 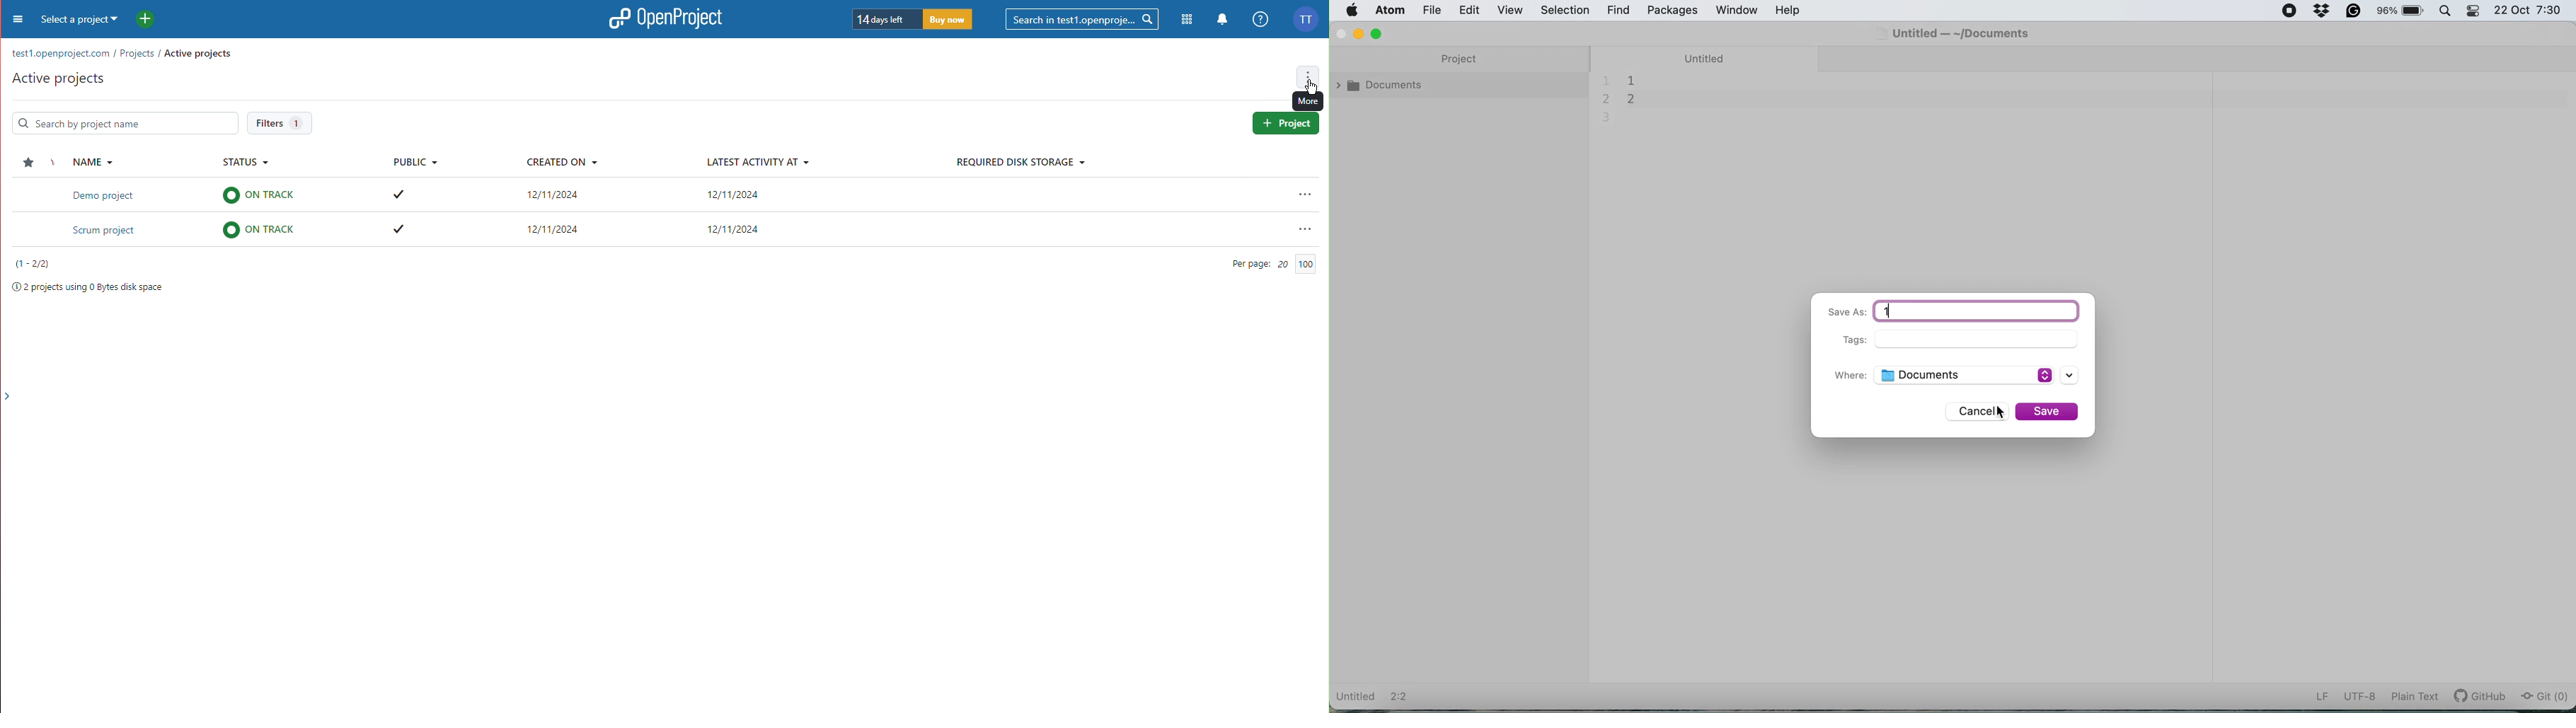 I want to click on Latest Activity At, so click(x=758, y=163).